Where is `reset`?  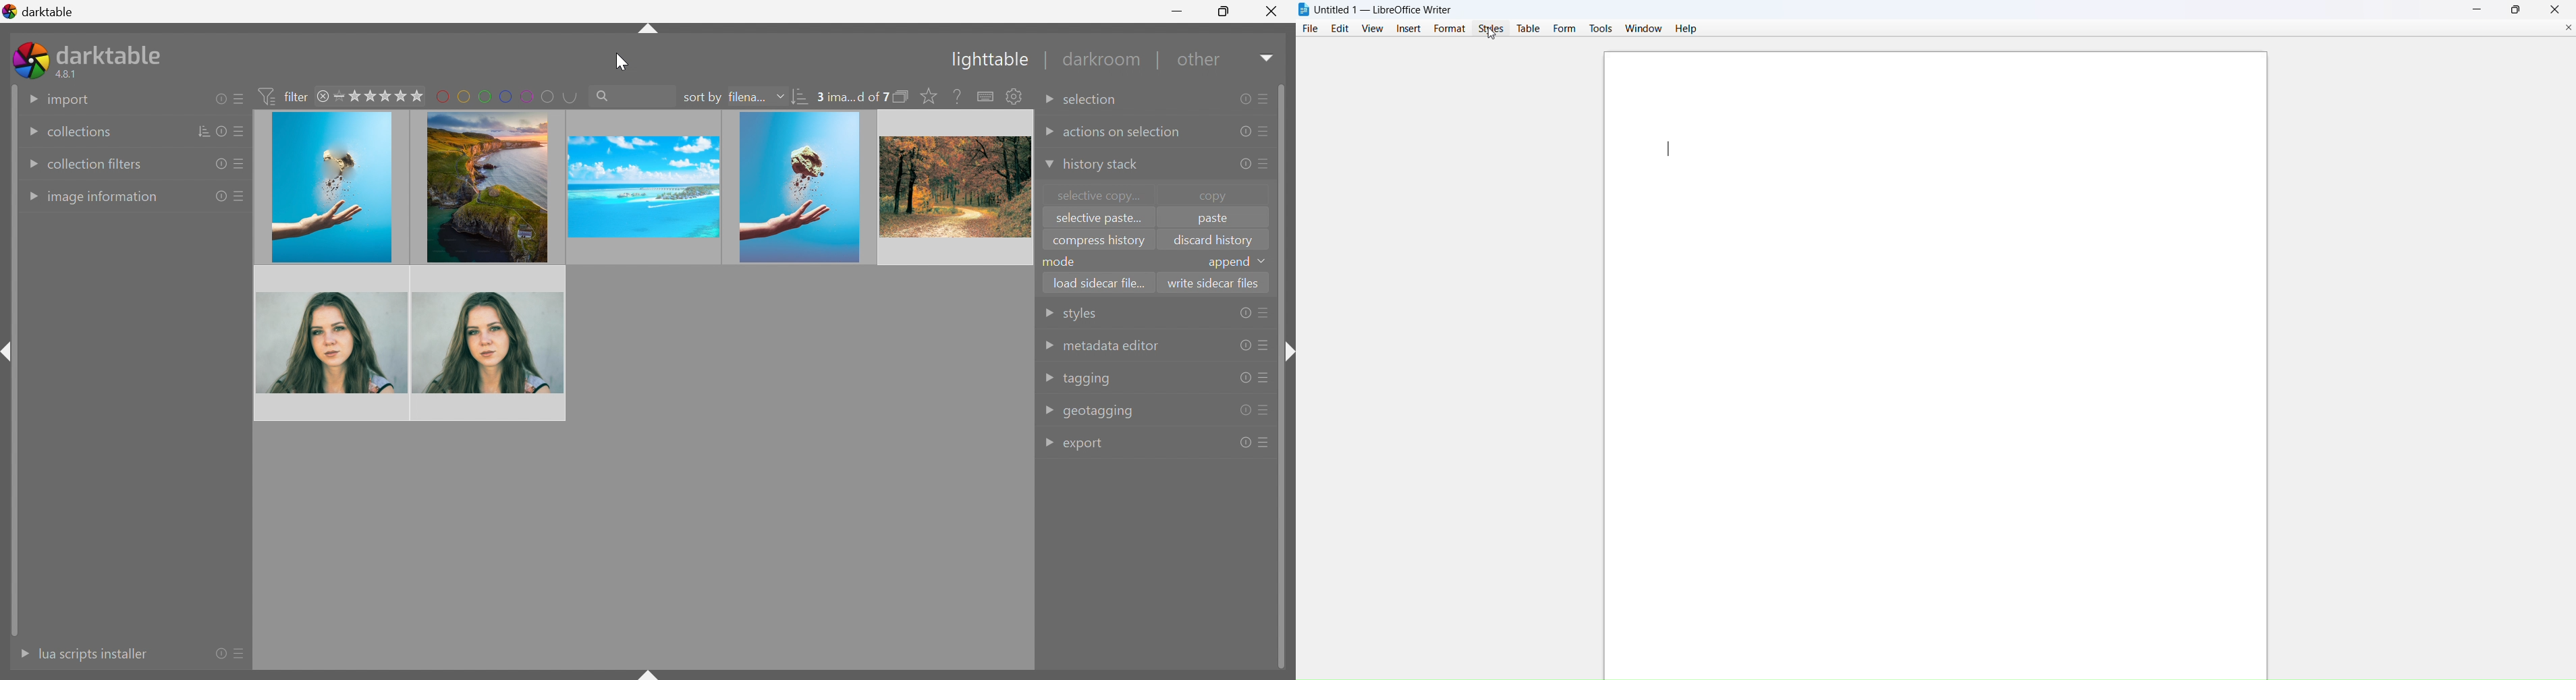 reset is located at coordinates (220, 197).